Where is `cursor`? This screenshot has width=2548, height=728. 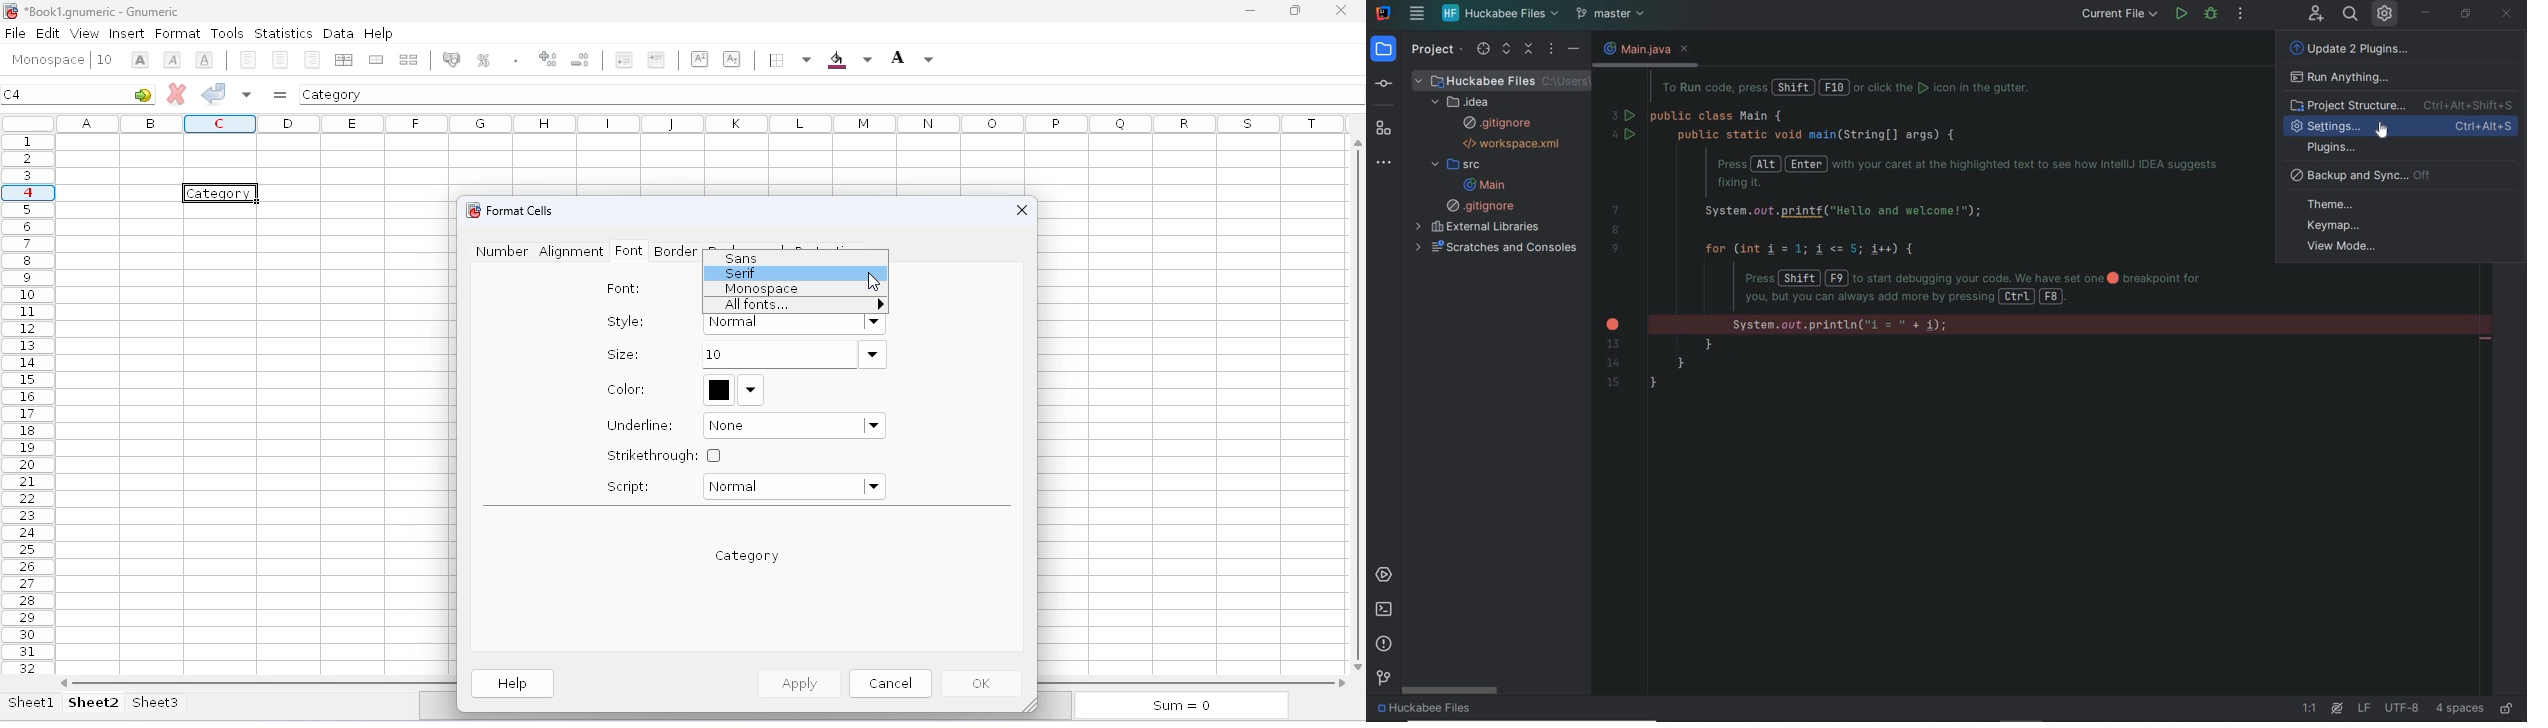 cursor is located at coordinates (873, 282).